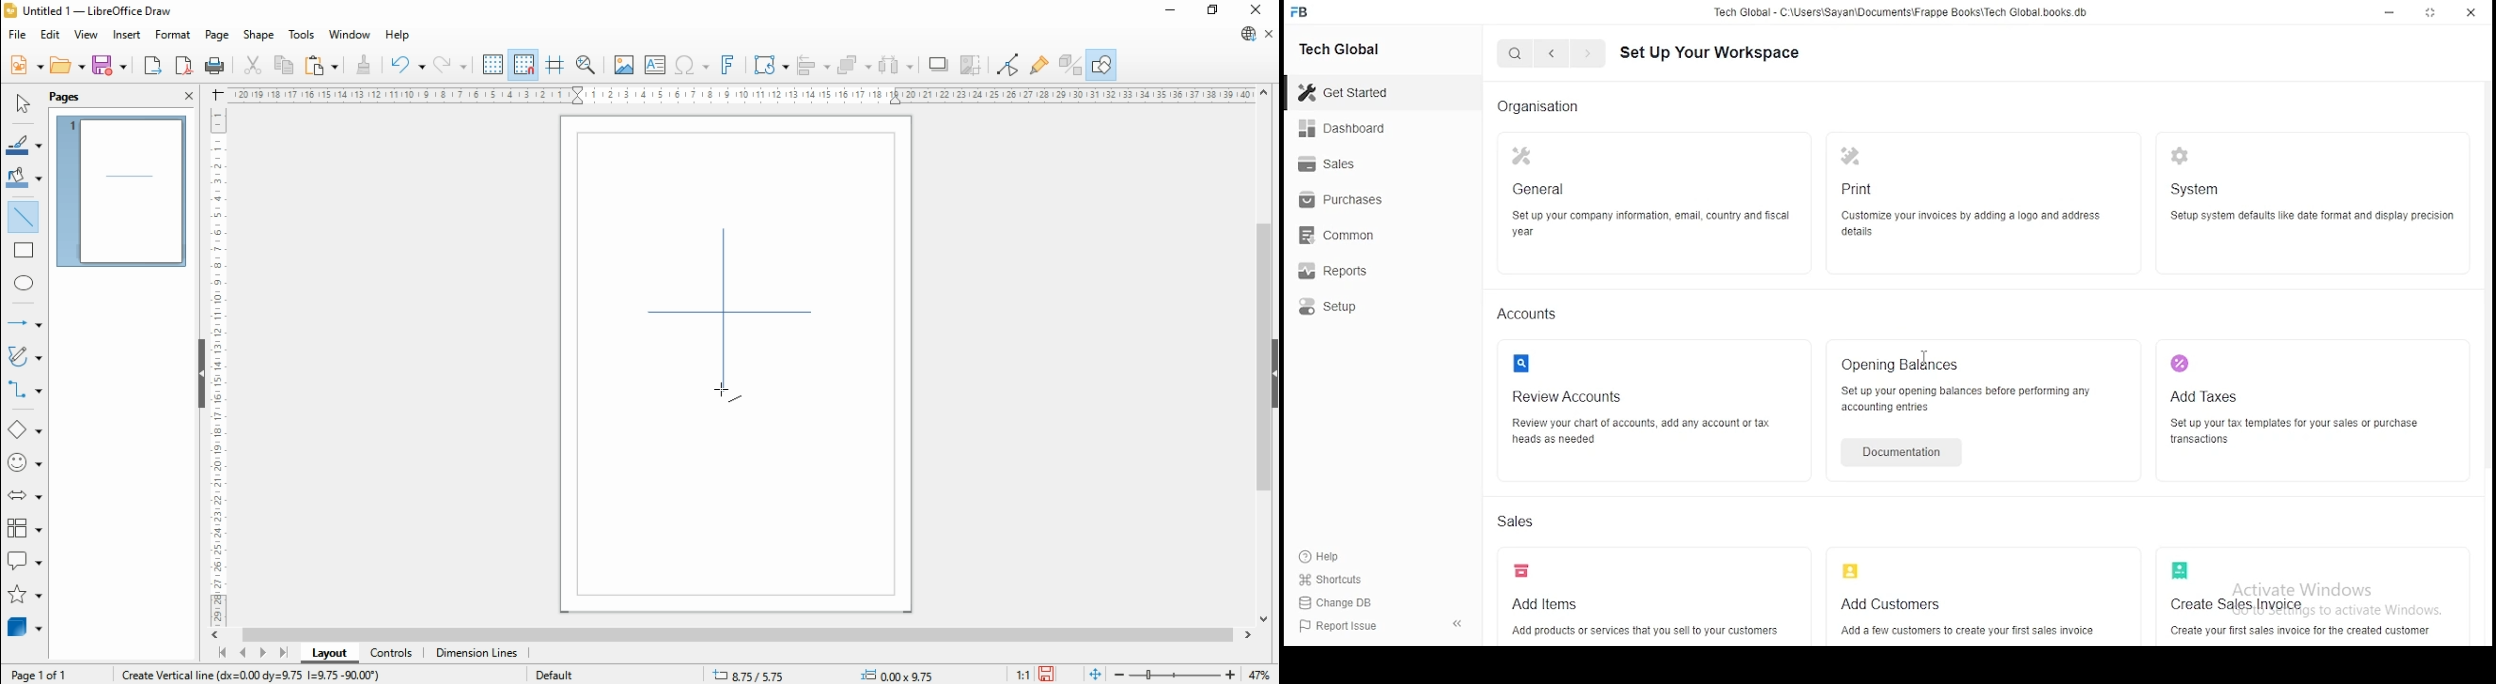  What do you see at coordinates (391, 654) in the screenshot?
I see `controls` at bounding box center [391, 654].